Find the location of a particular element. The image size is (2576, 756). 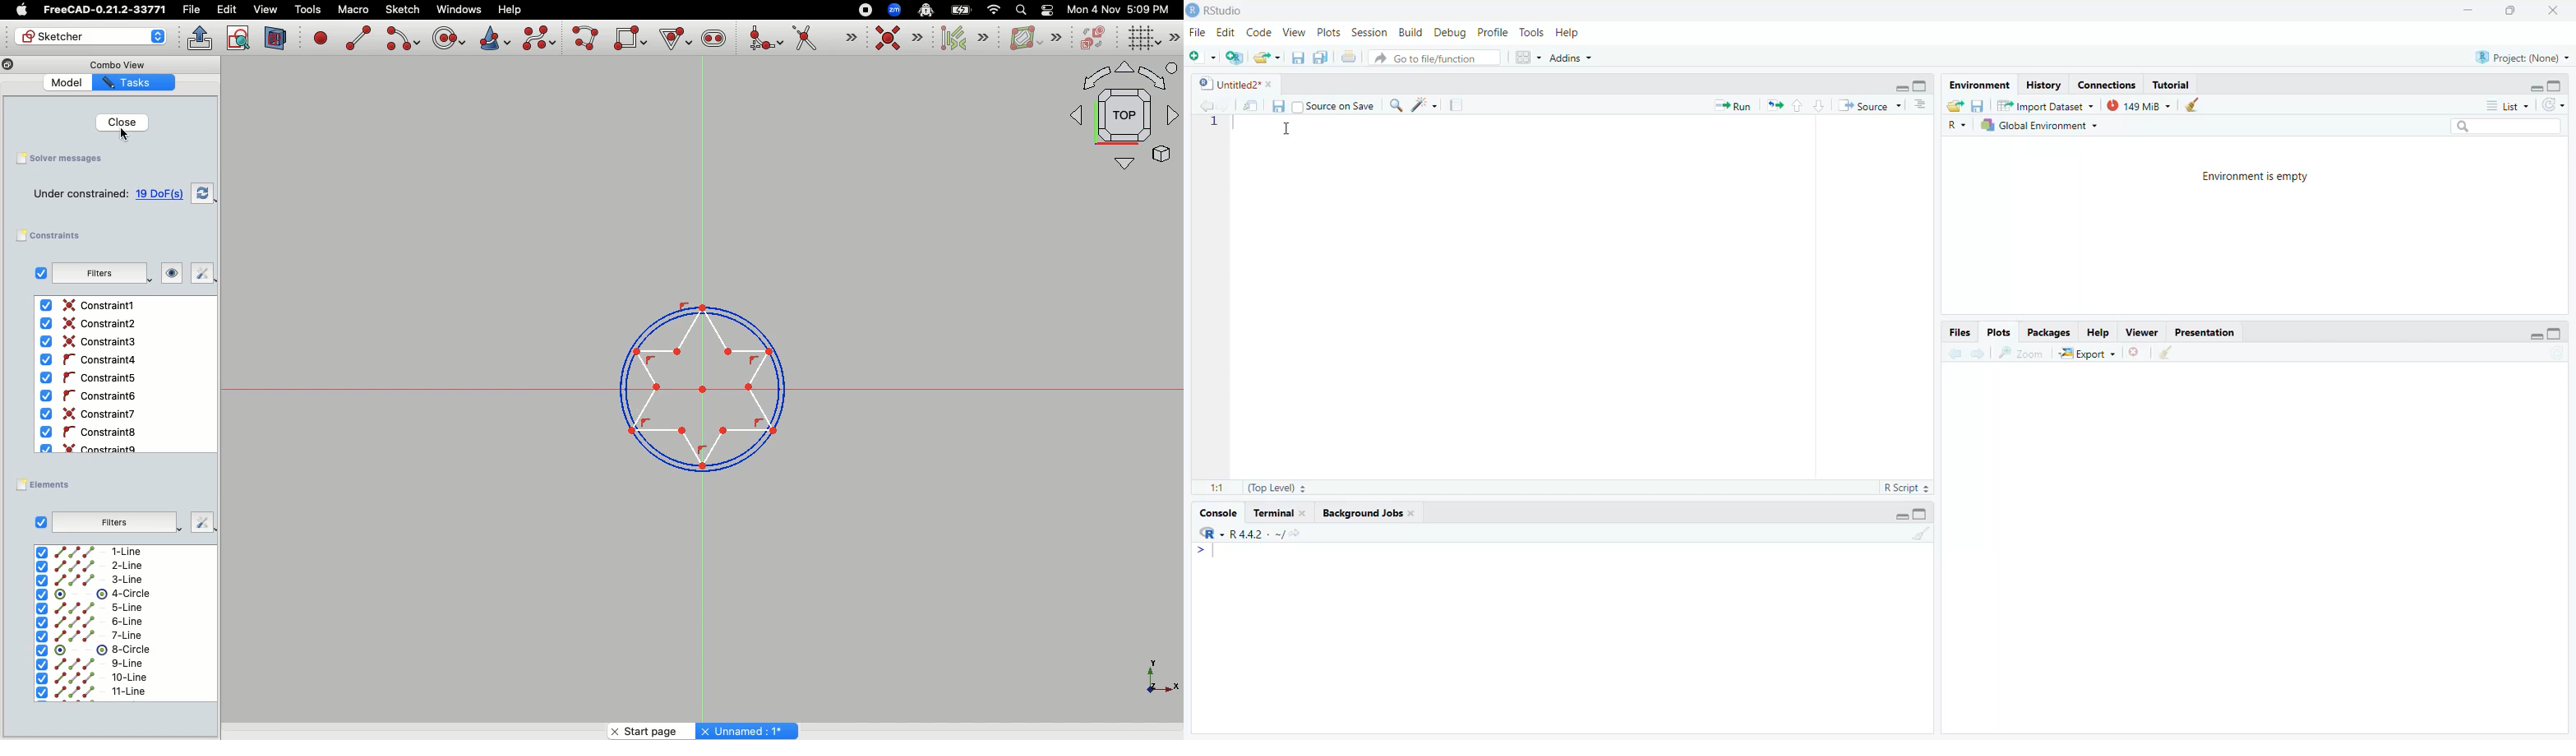

Tutorial is located at coordinates (1277, 513).